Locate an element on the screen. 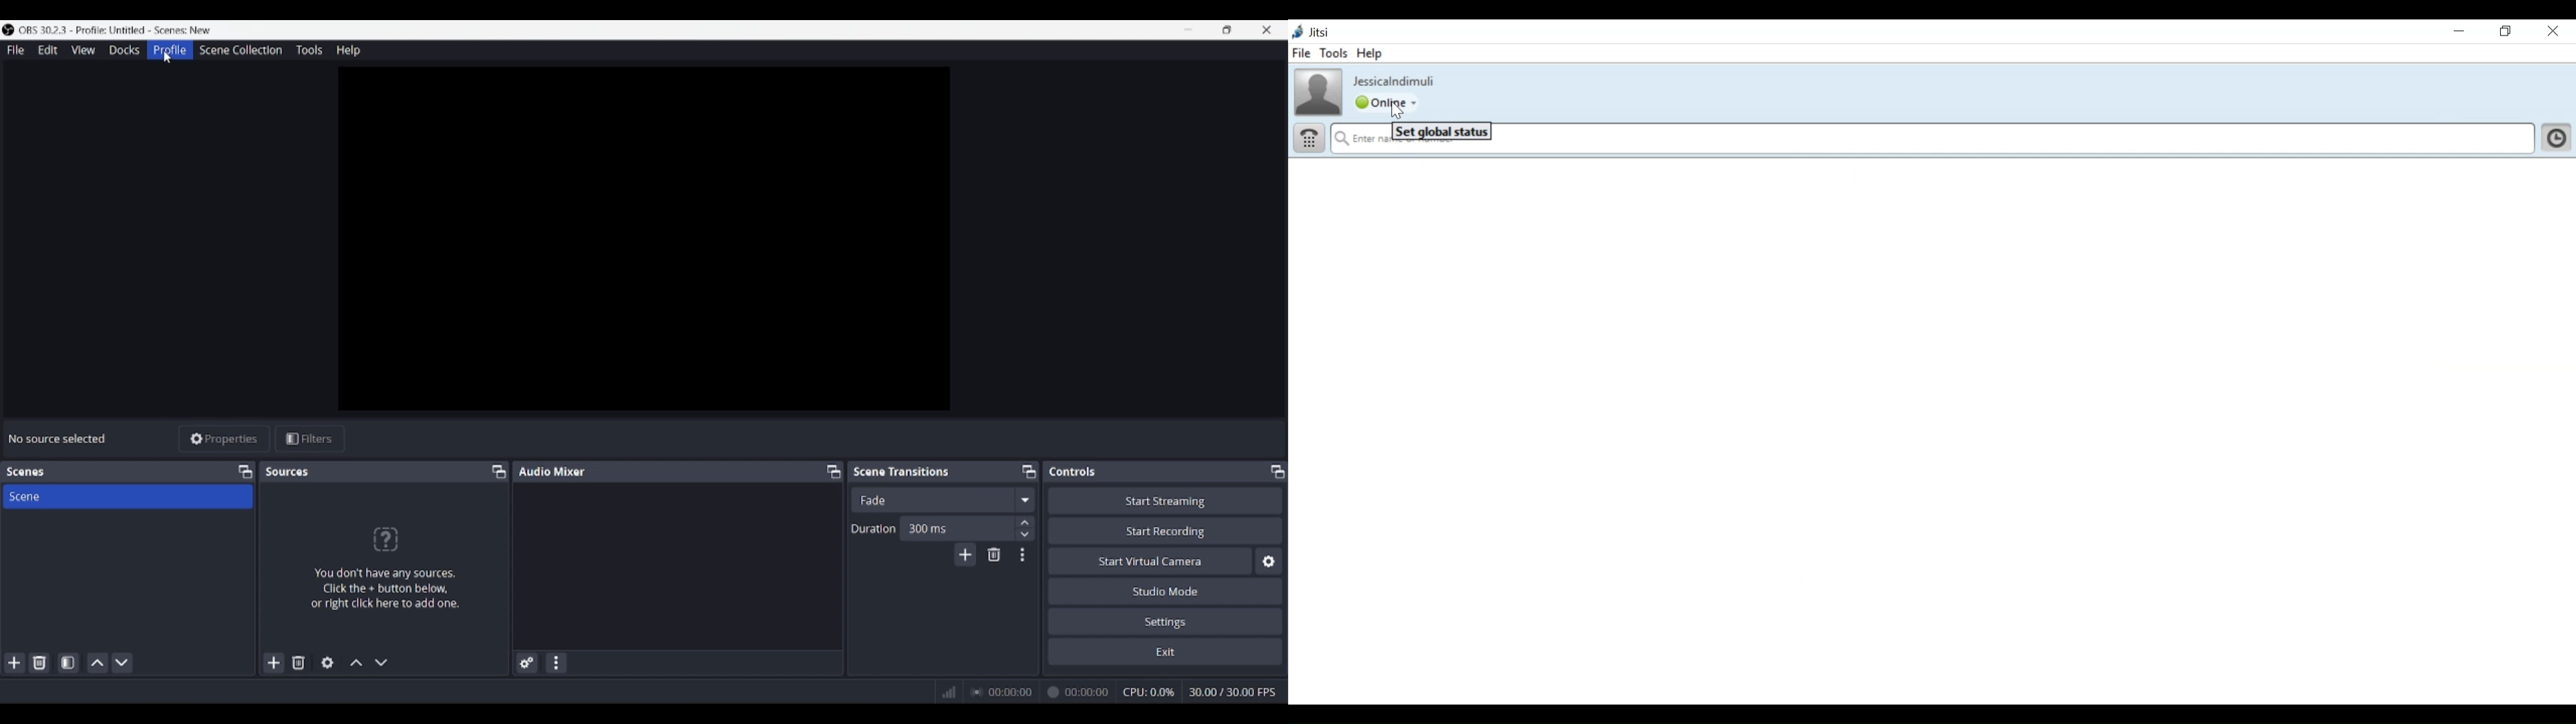 The height and width of the screenshot is (728, 2576). Start recording is located at coordinates (1166, 530).